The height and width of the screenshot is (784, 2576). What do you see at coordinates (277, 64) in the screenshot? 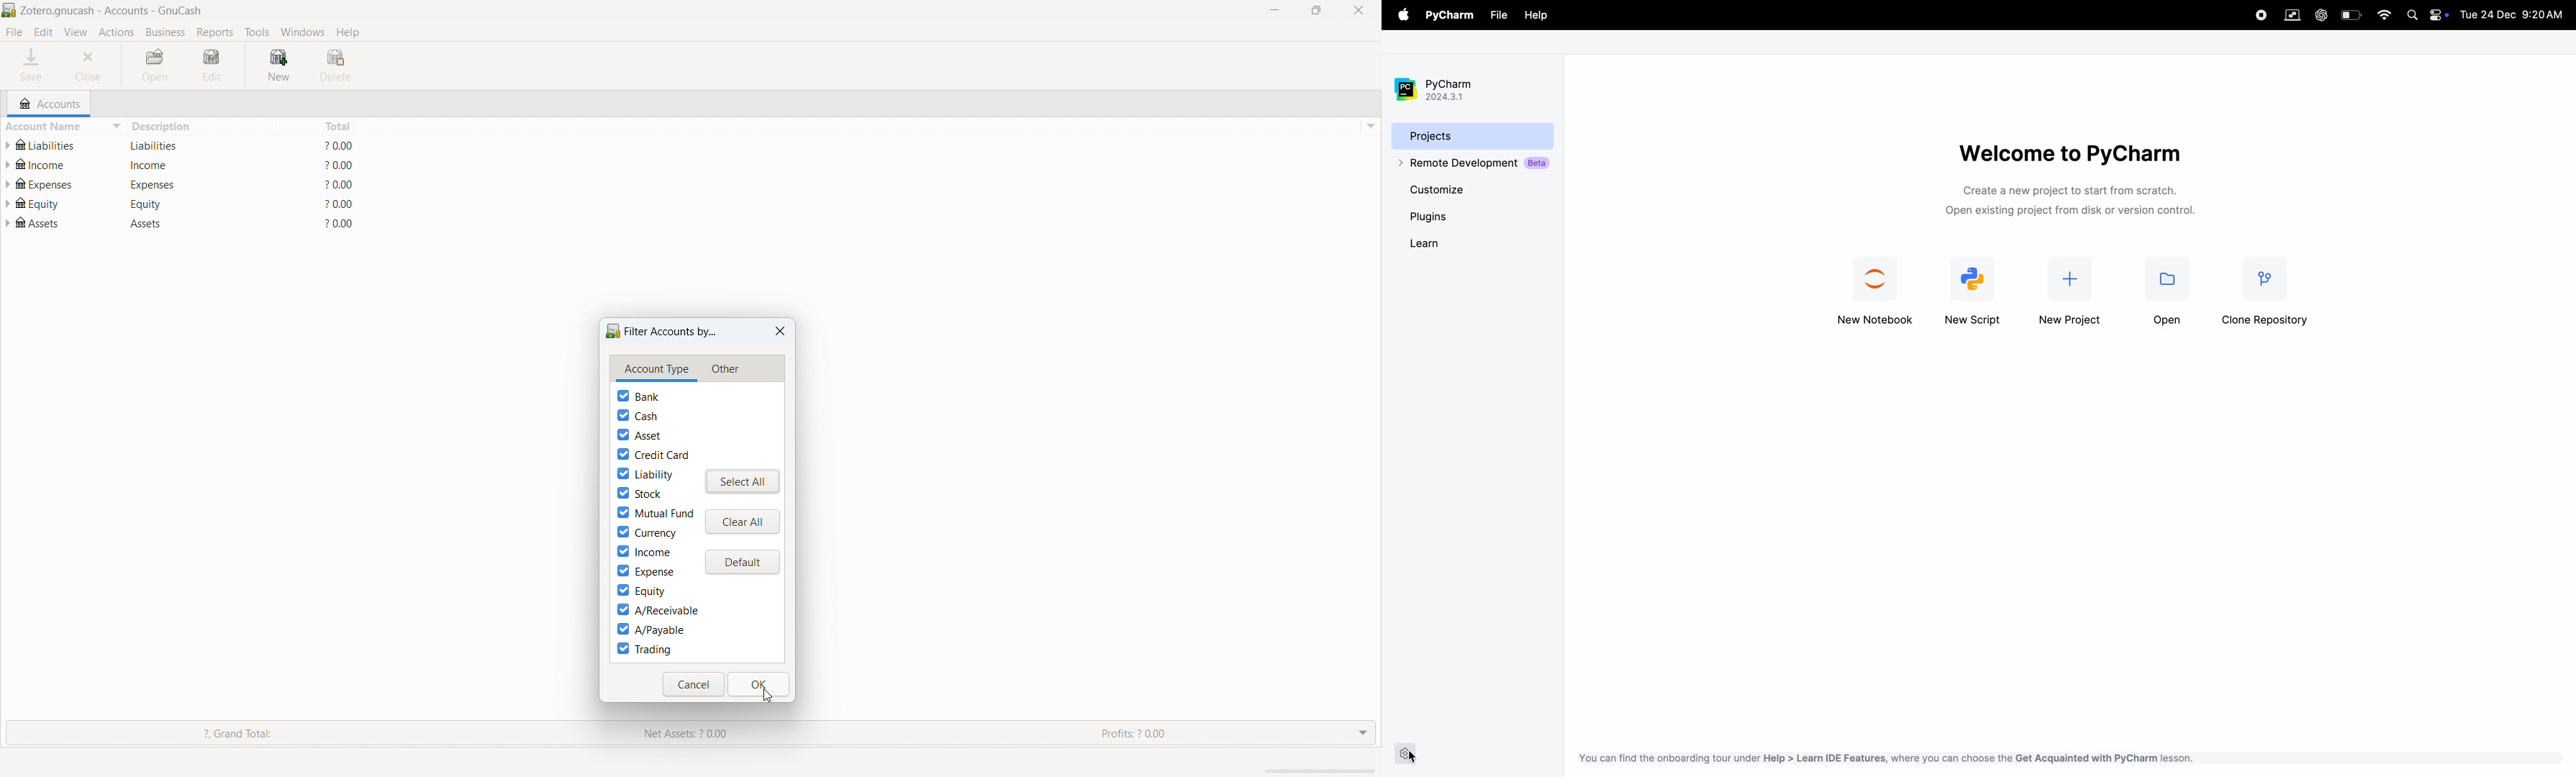
I see `new` at bounding box center [277, 64].